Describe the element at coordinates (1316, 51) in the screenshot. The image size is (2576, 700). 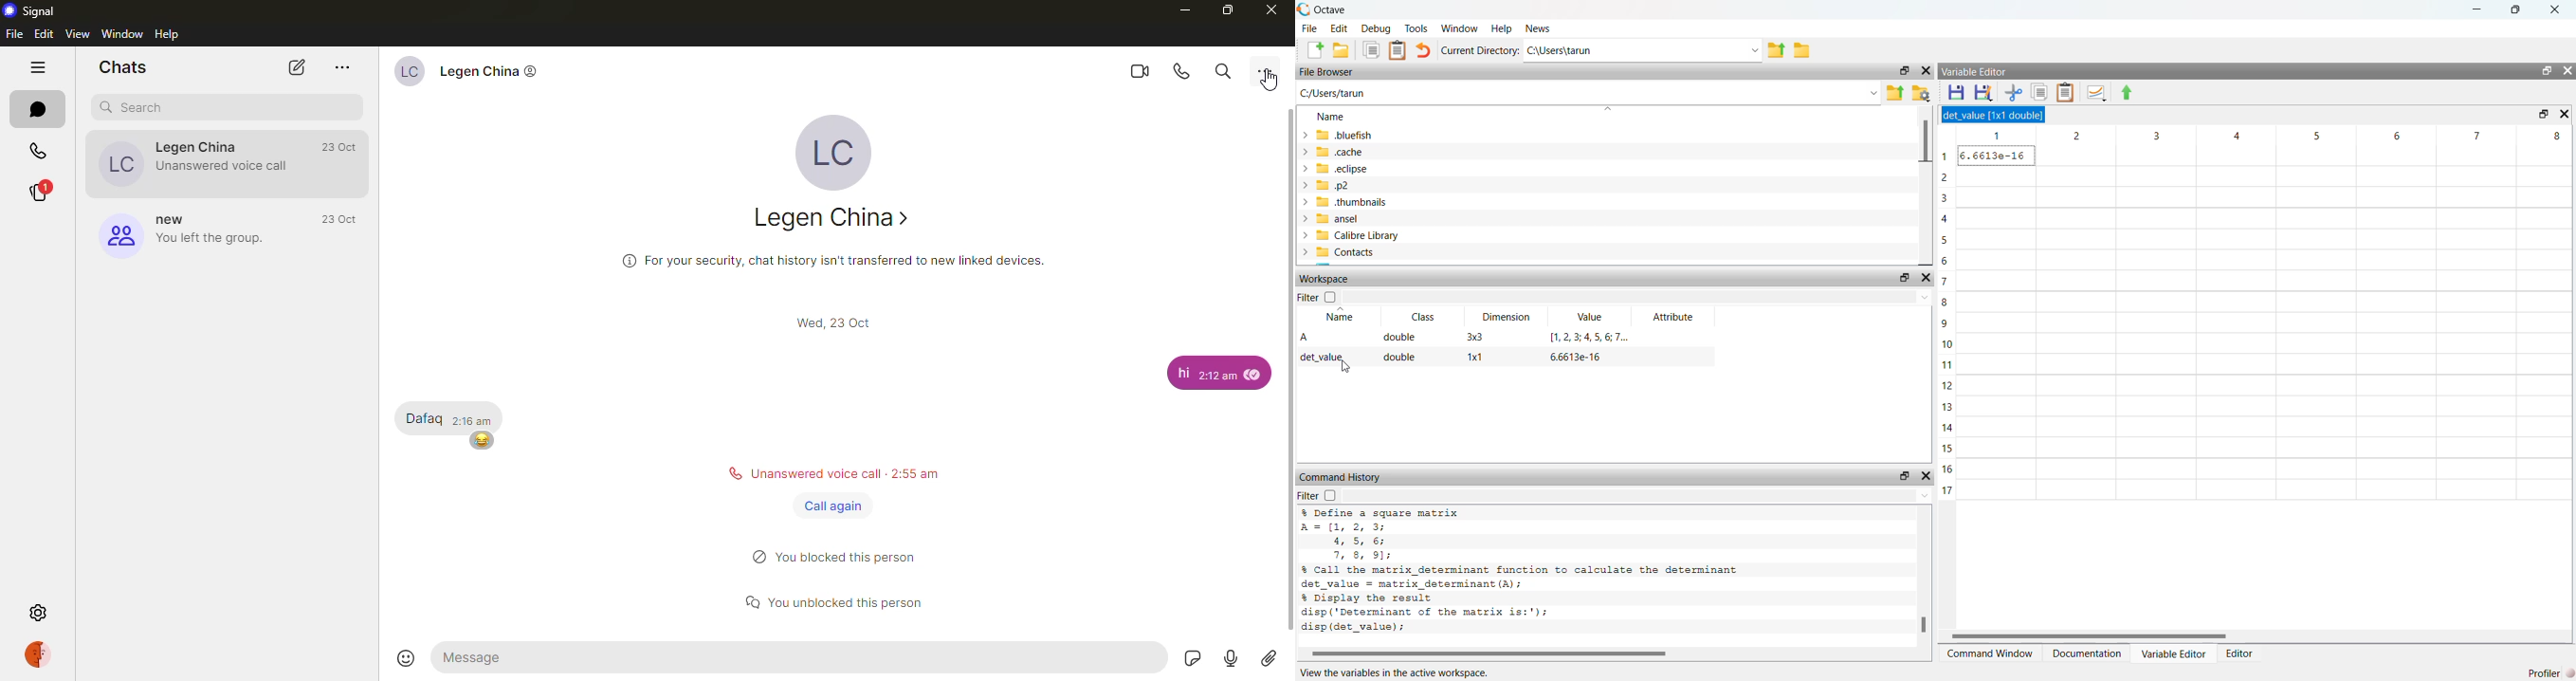
I see `new script` at that location.